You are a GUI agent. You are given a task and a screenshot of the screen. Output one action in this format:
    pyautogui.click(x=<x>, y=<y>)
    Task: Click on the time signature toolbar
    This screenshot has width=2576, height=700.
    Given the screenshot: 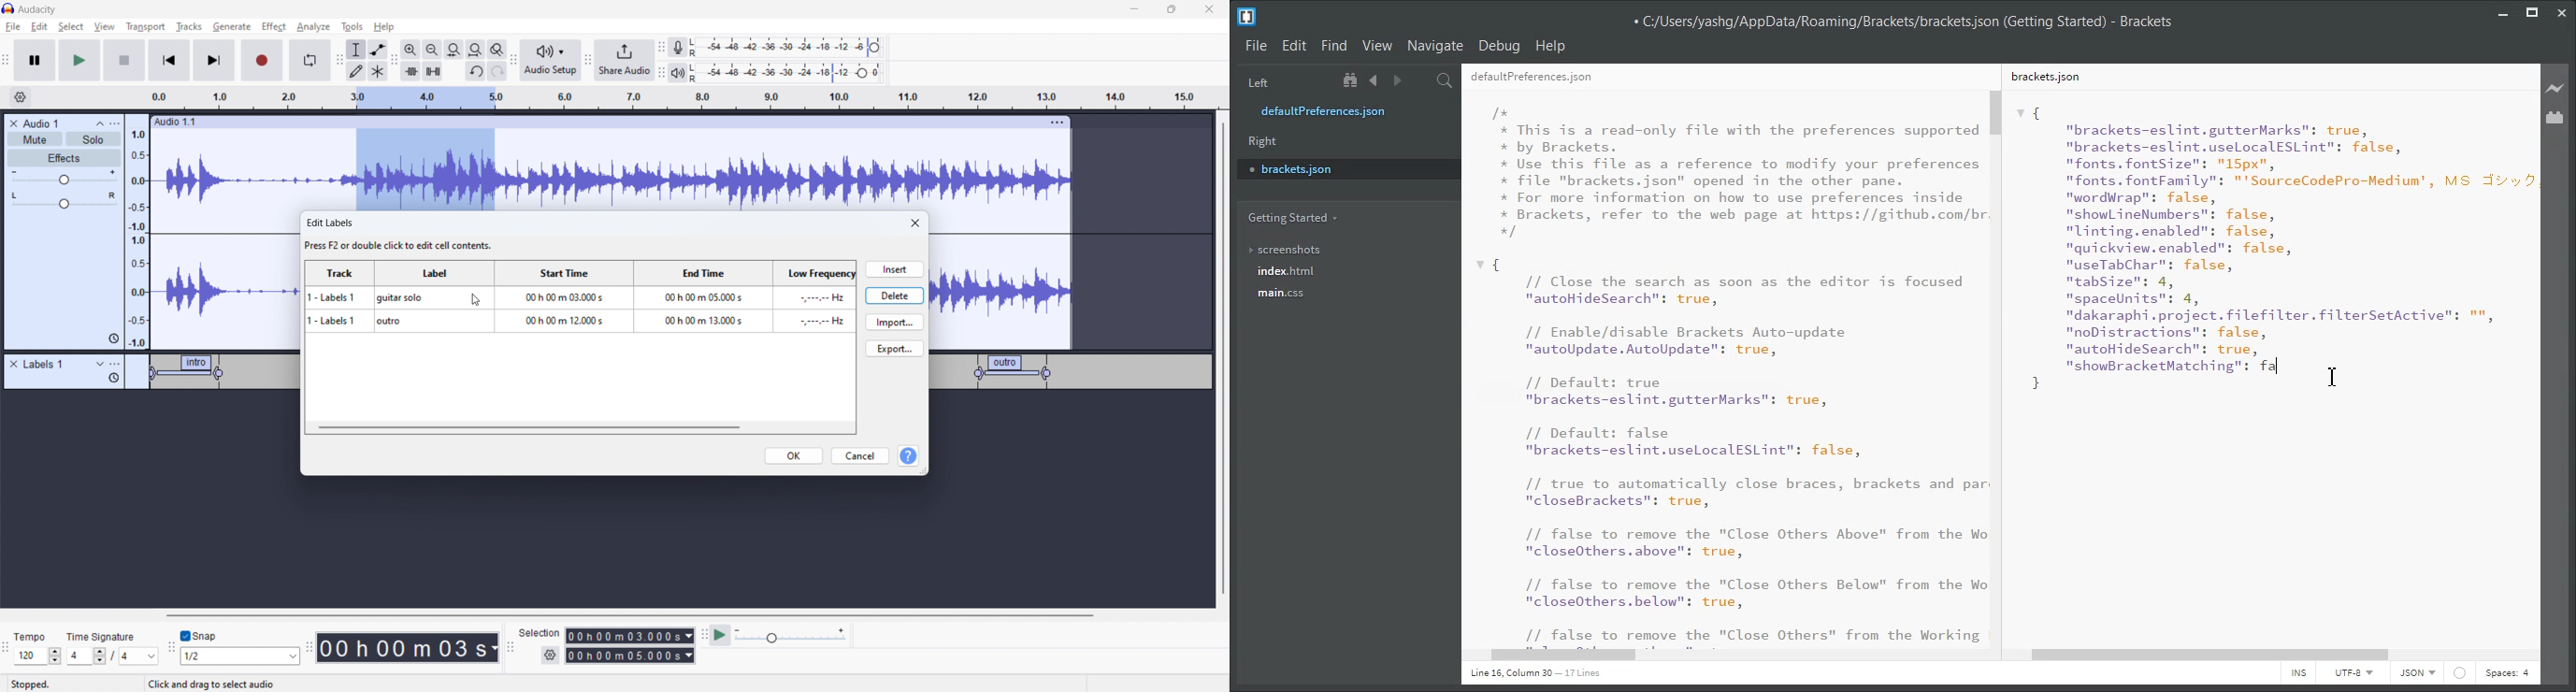 What is the action you would take?
    pyautogui.click(x=8, y=651)
    